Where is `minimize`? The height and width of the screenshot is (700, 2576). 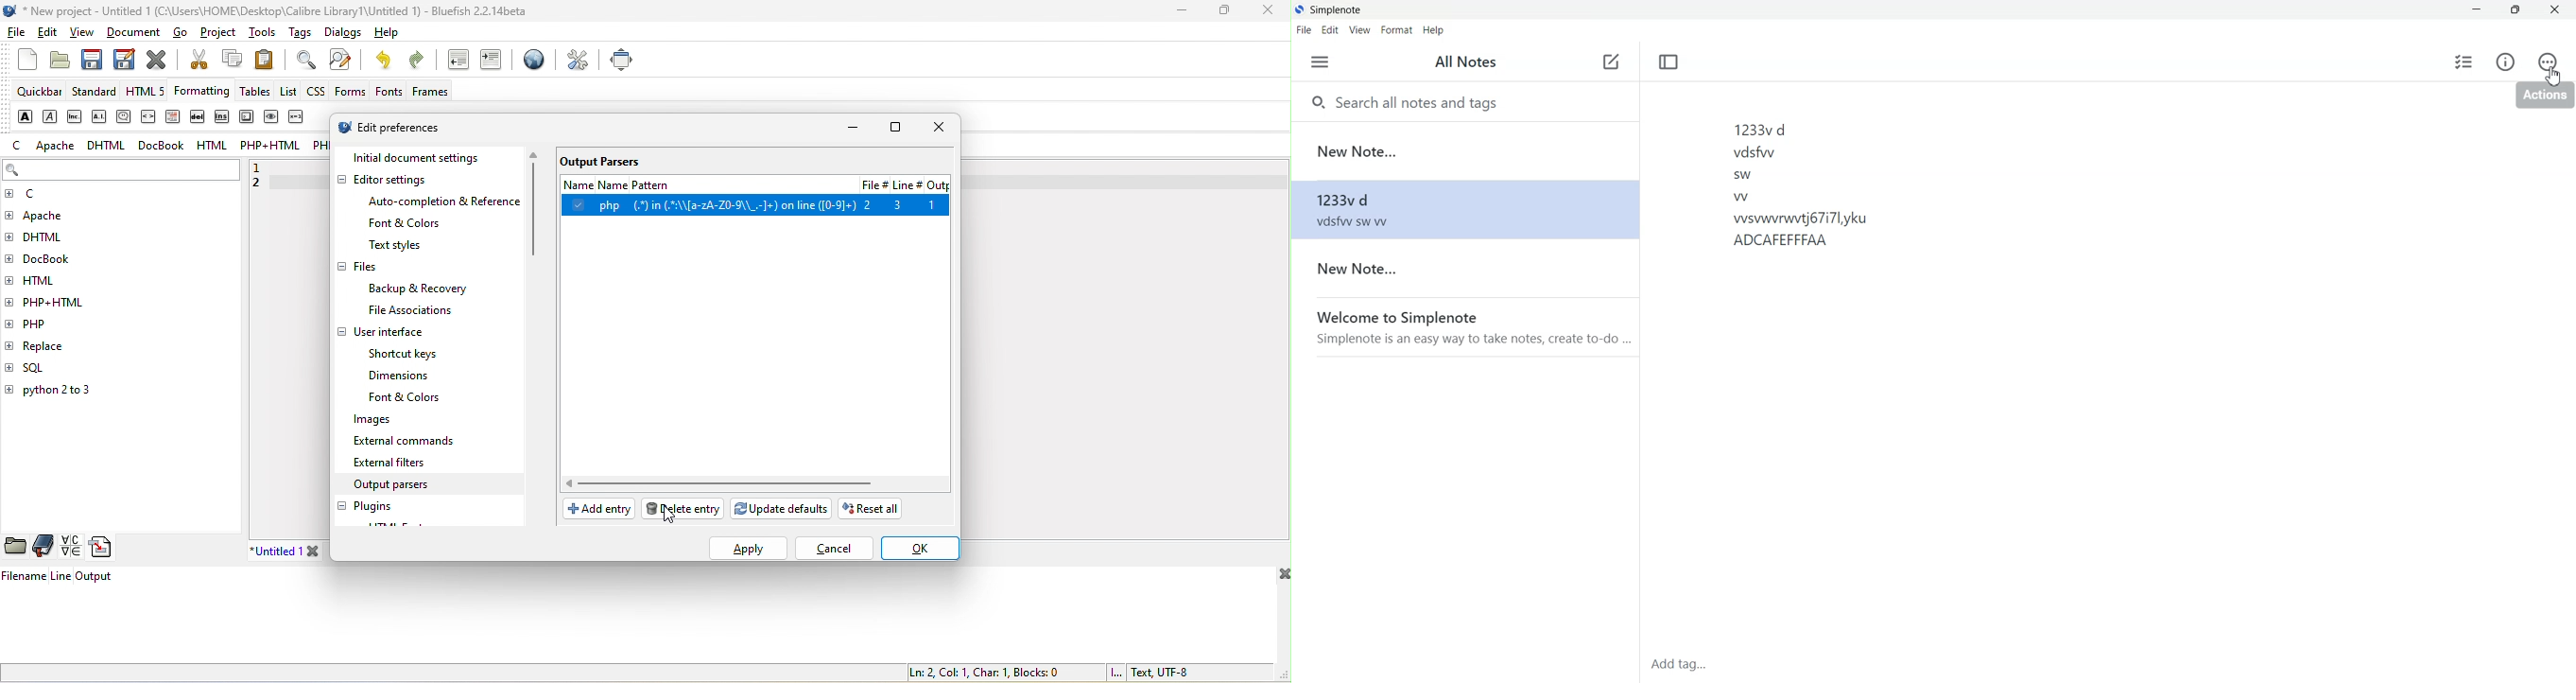 minimize is located at coordinates (1179, 11).